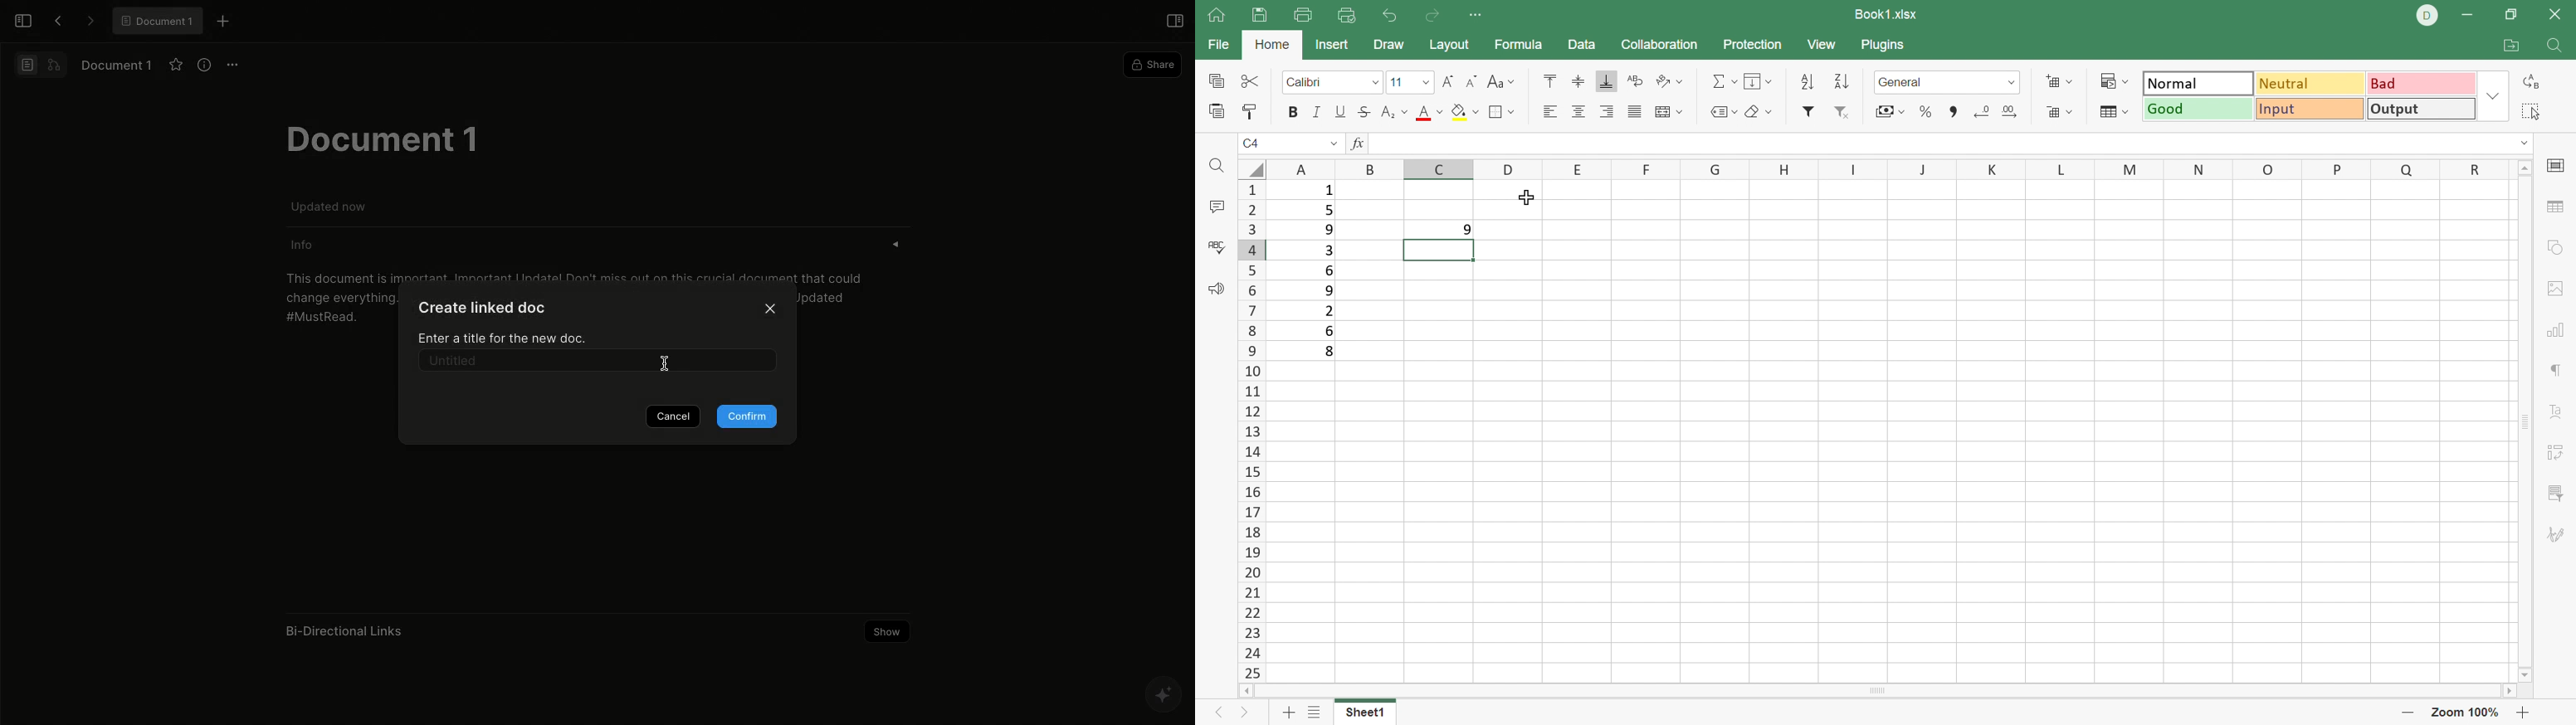  I want to click on Filter, so click(1807, 111).